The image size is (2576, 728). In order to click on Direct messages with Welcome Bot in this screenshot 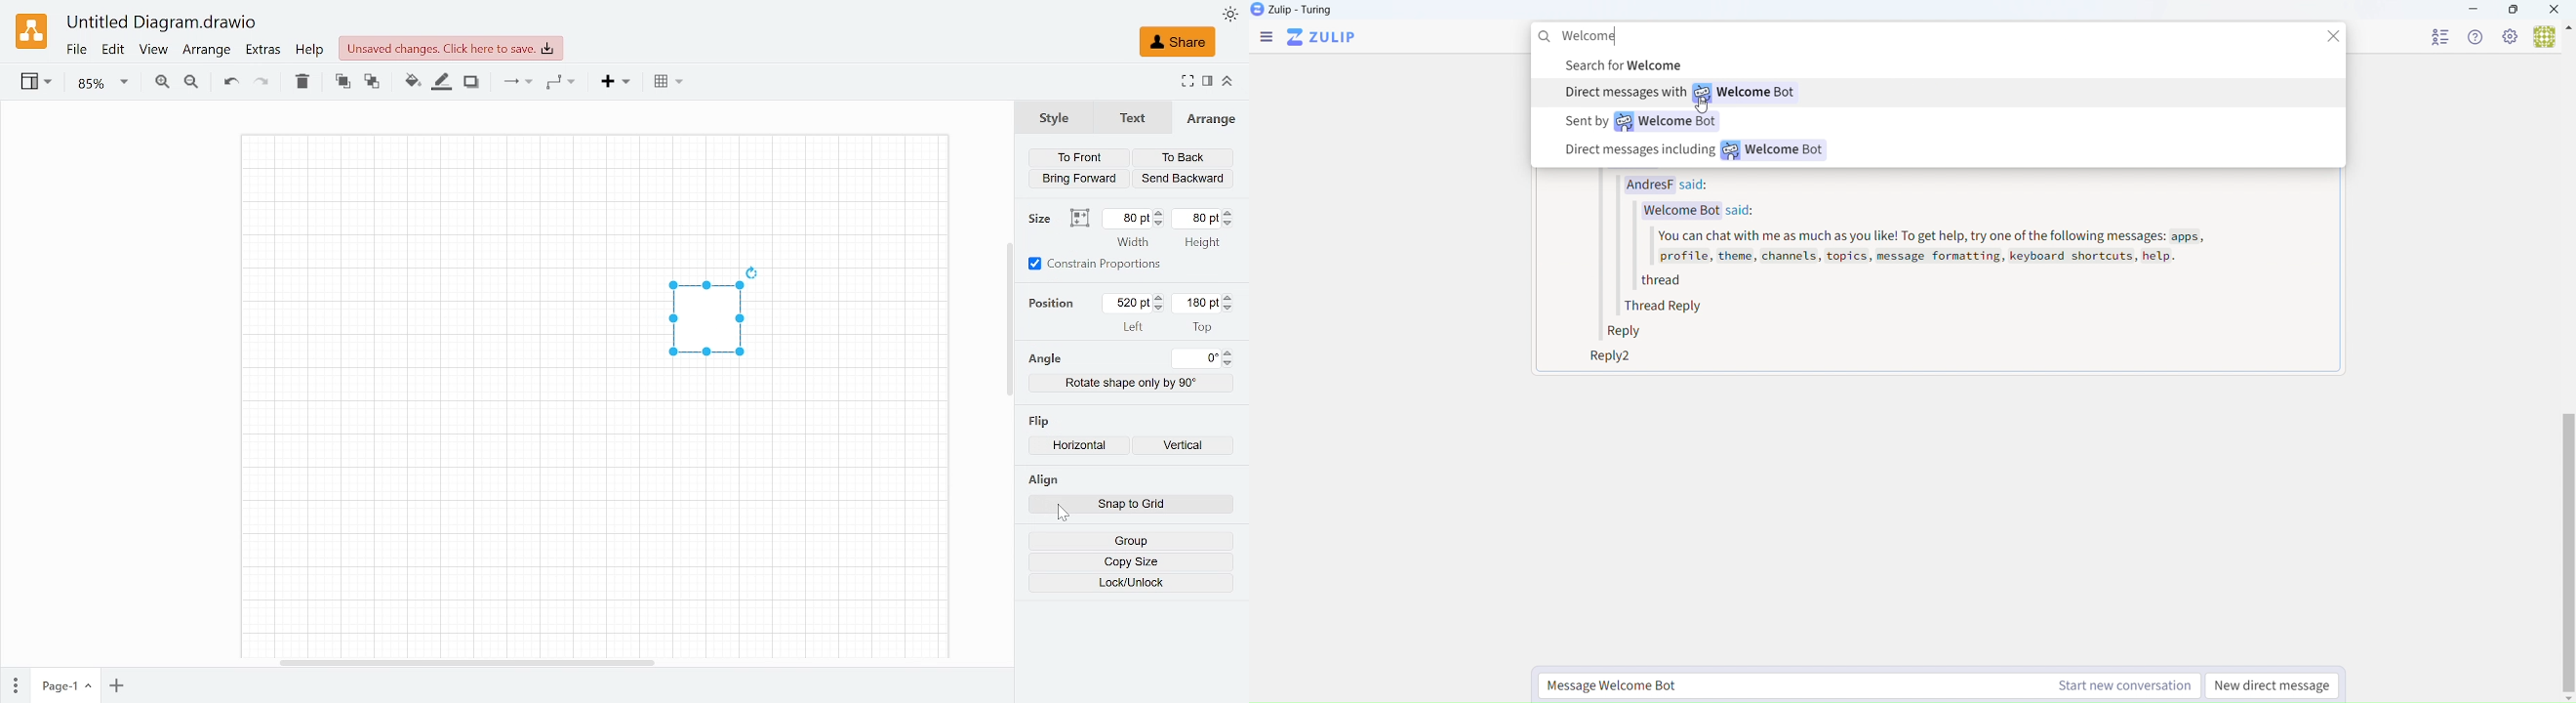, I will do `click(1681, 94)`.